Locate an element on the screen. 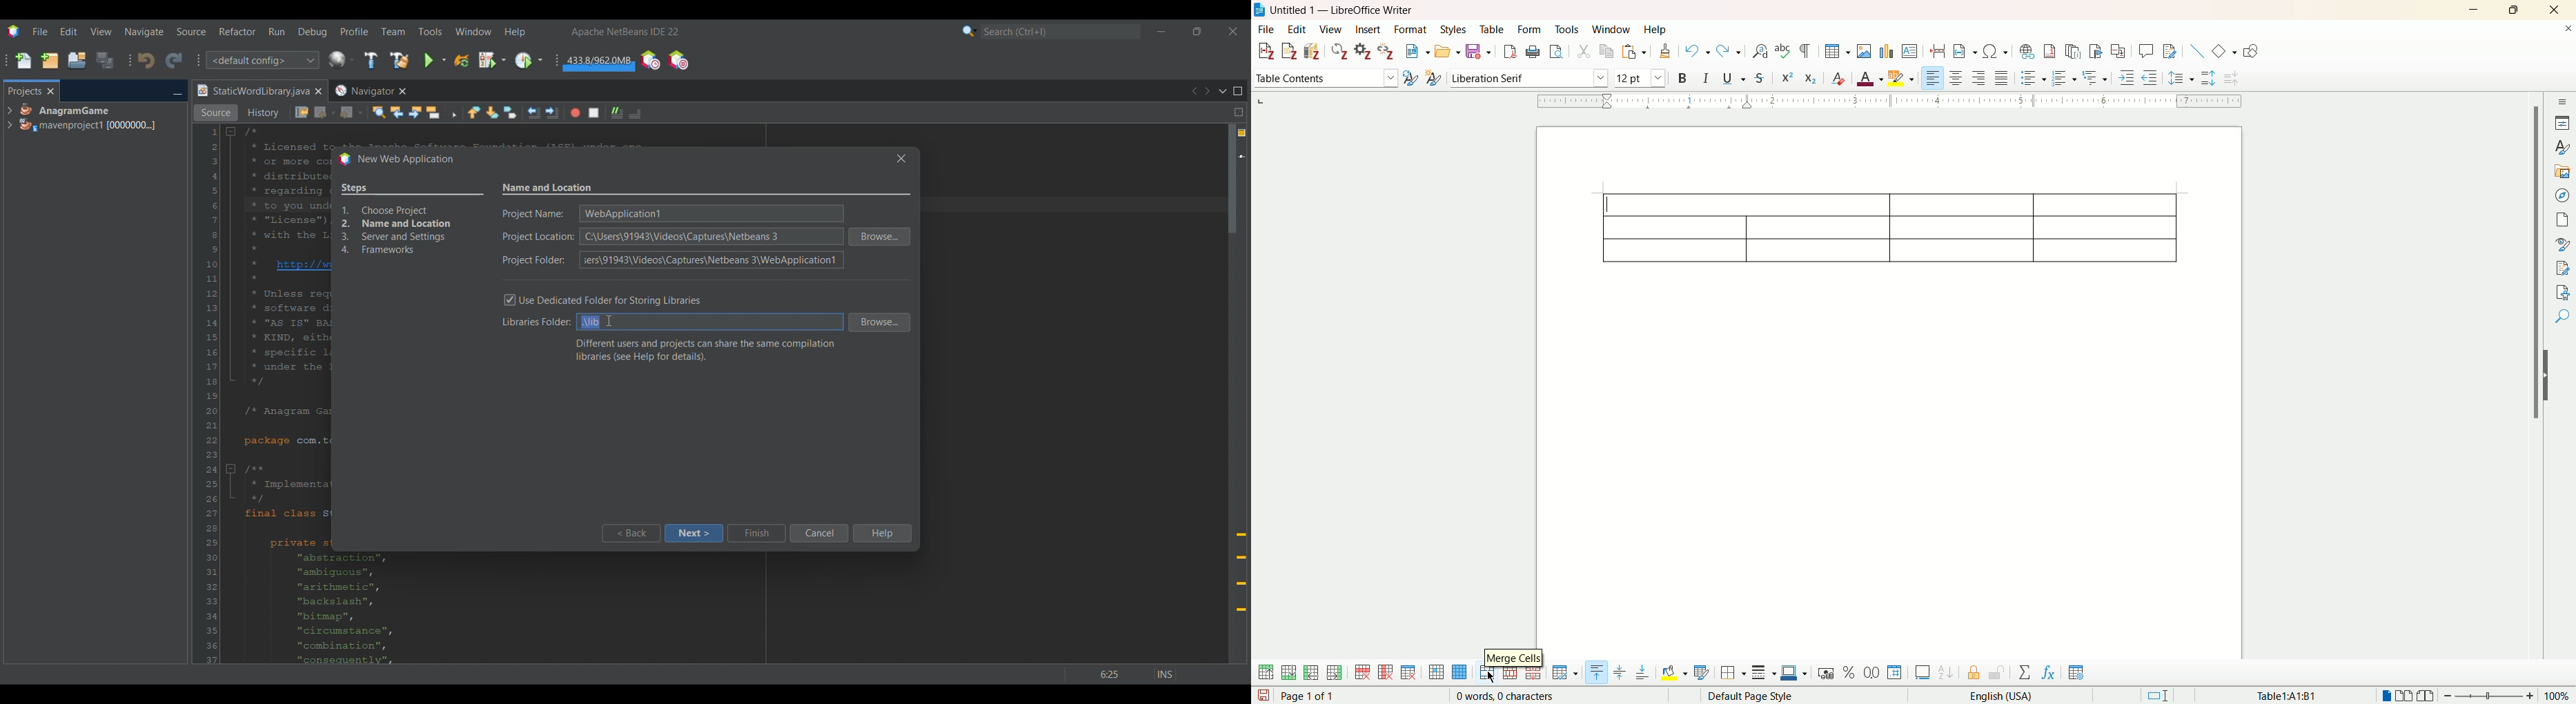 The width and height of the screenshot is (2576, 728). insert footnote is located at coordinates (2051, 51).